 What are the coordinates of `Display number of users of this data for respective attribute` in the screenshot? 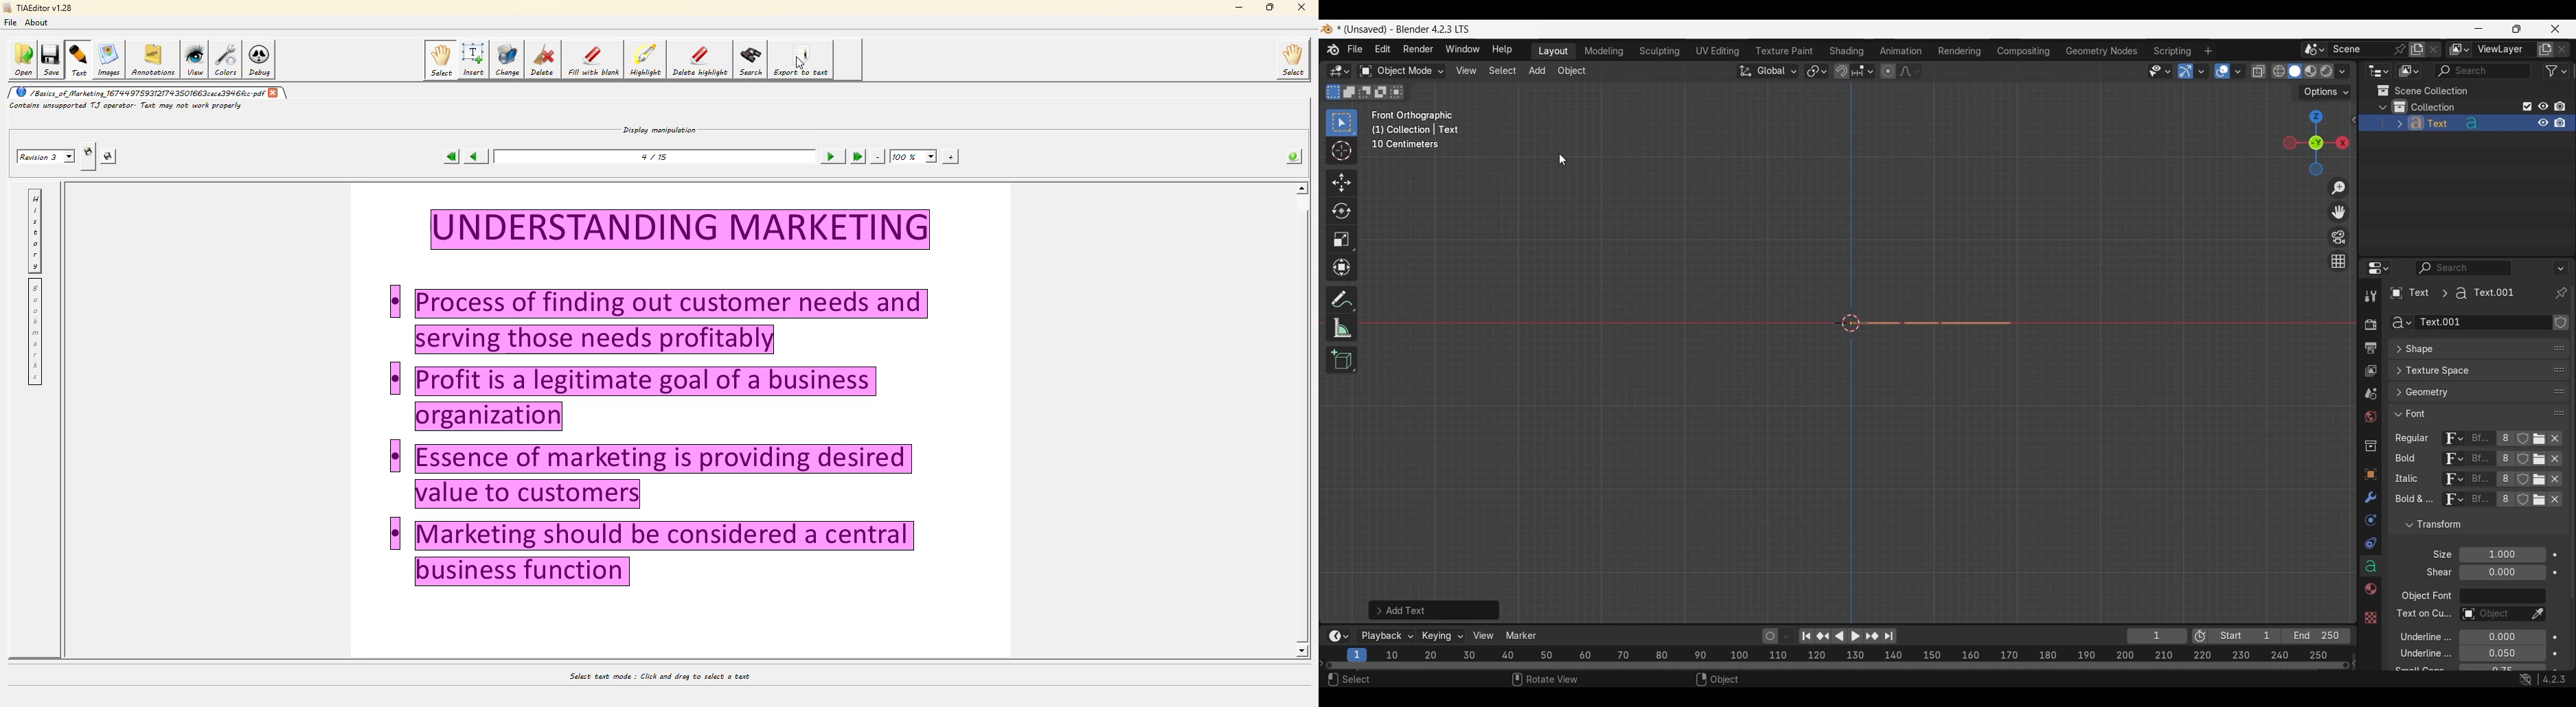 It's located at (2505, 469).